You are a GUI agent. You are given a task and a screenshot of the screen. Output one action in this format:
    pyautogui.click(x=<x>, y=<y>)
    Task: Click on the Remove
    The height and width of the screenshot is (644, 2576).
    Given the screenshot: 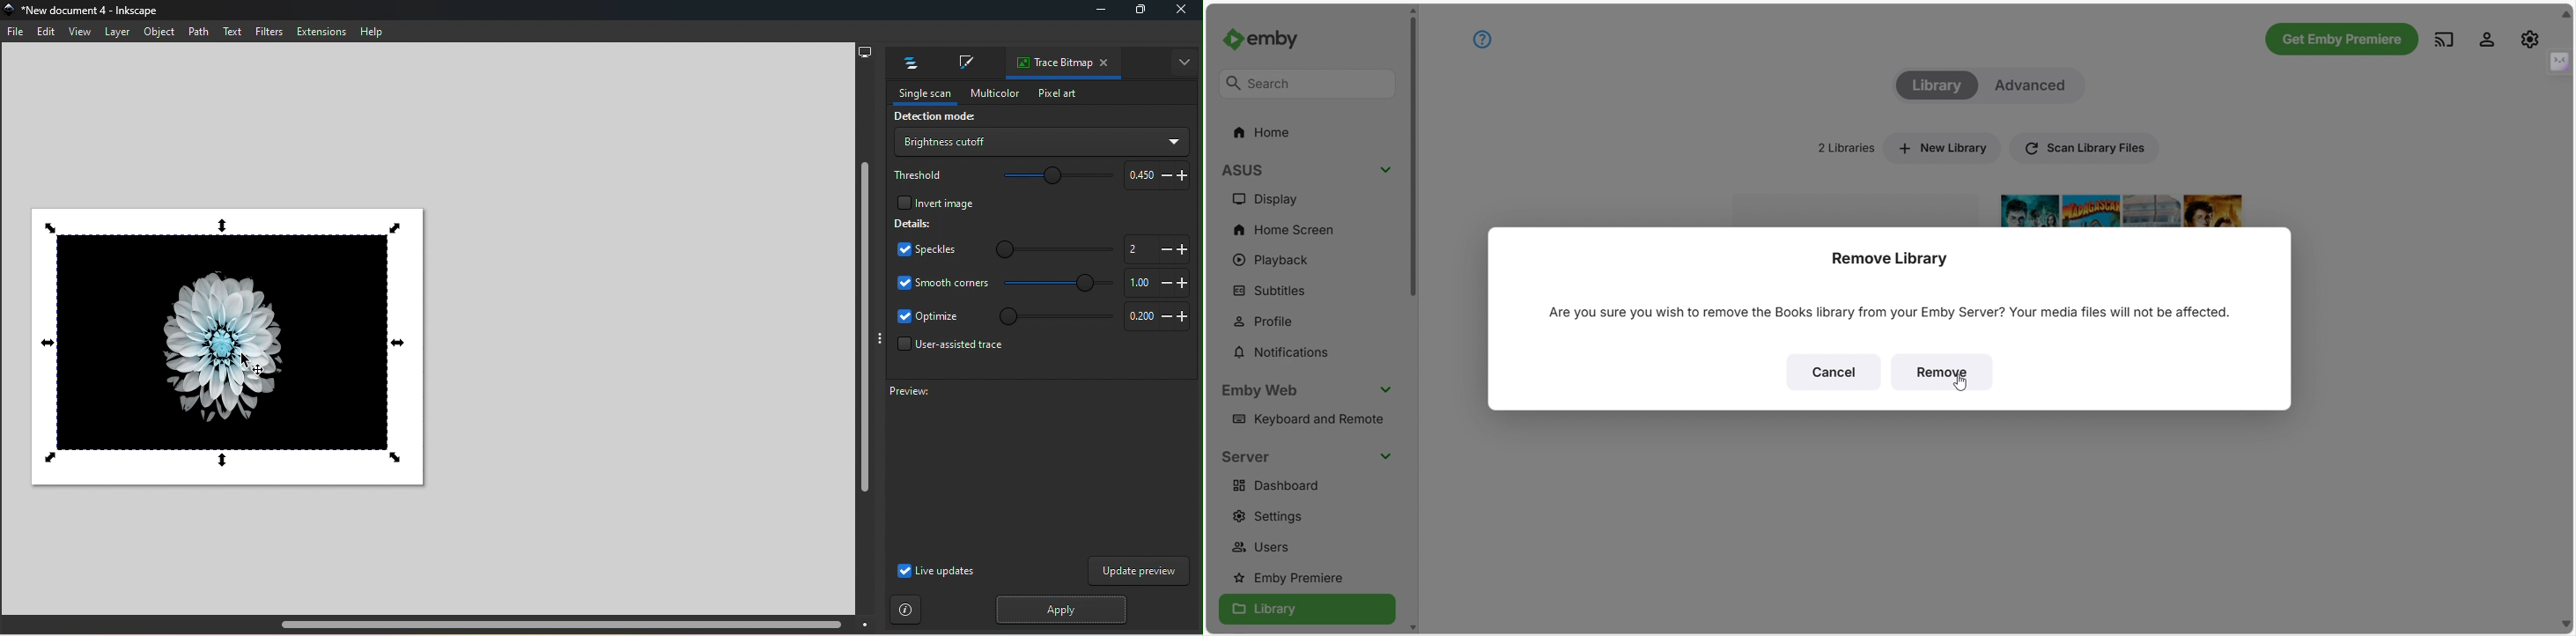 What is the action you would take?
    pyautogui.click(x=1942, y=373)
    